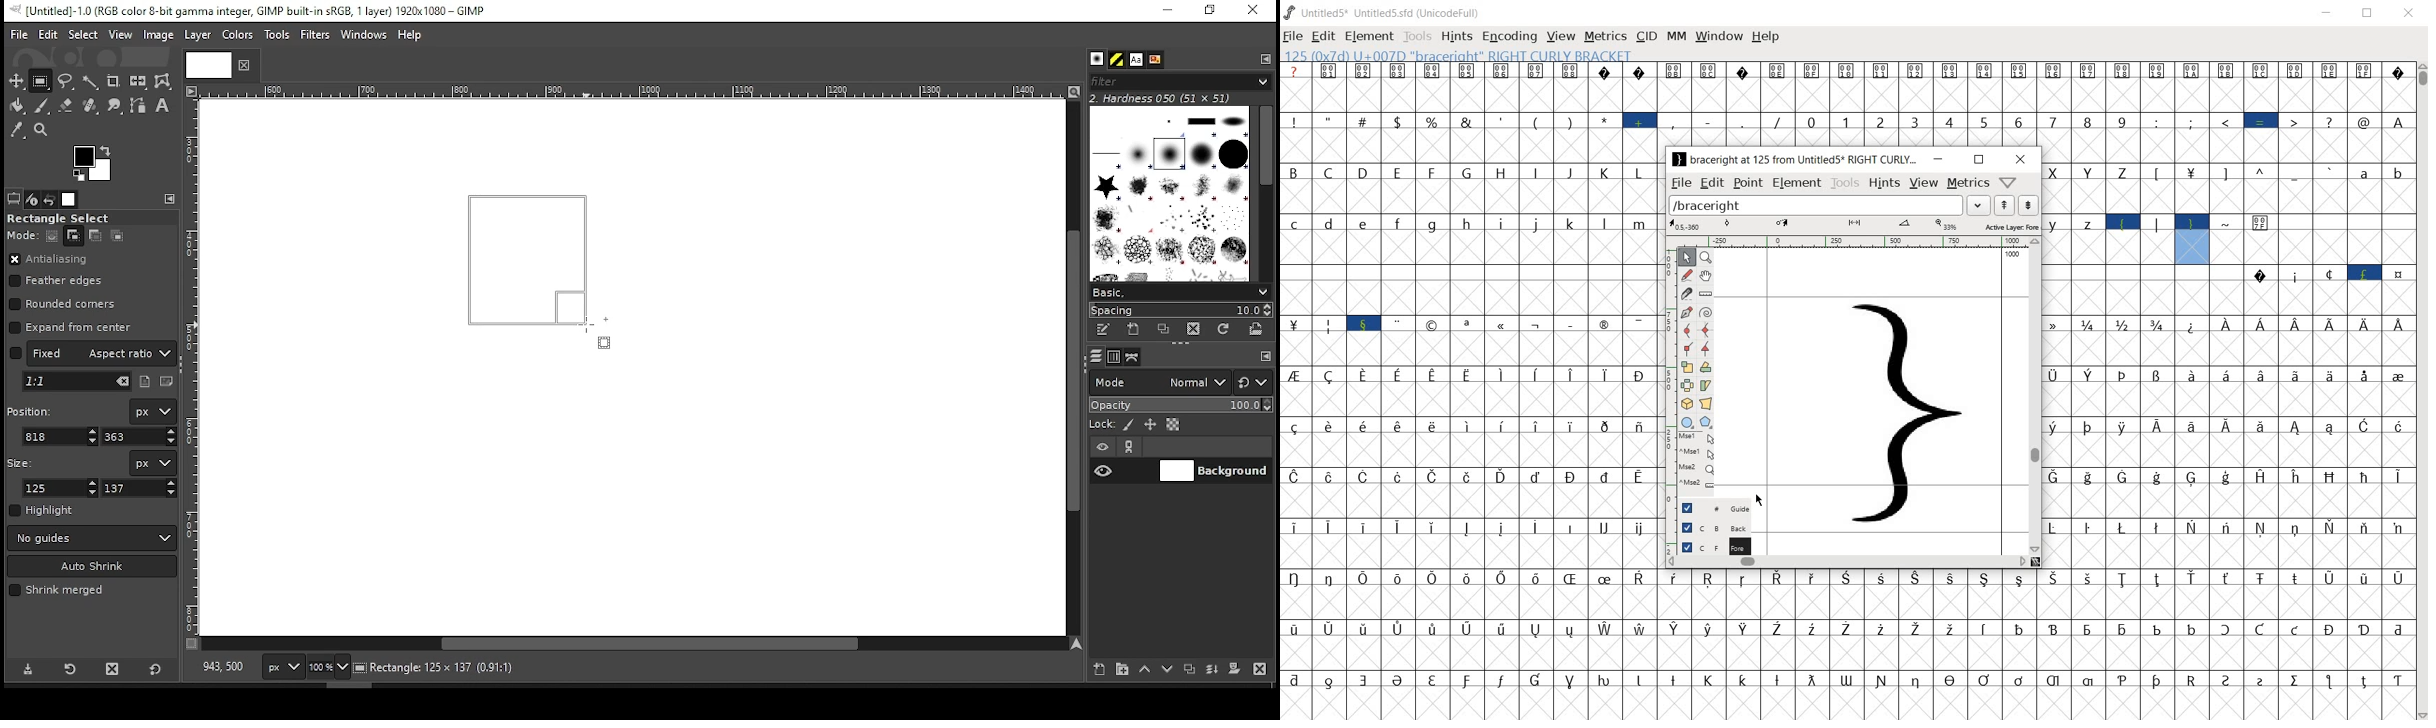 The image size is (2436, 728). What do you see at coordinates (1252, 11) in the screenshot?
I see `close window` at bounding box center [1252, 11].